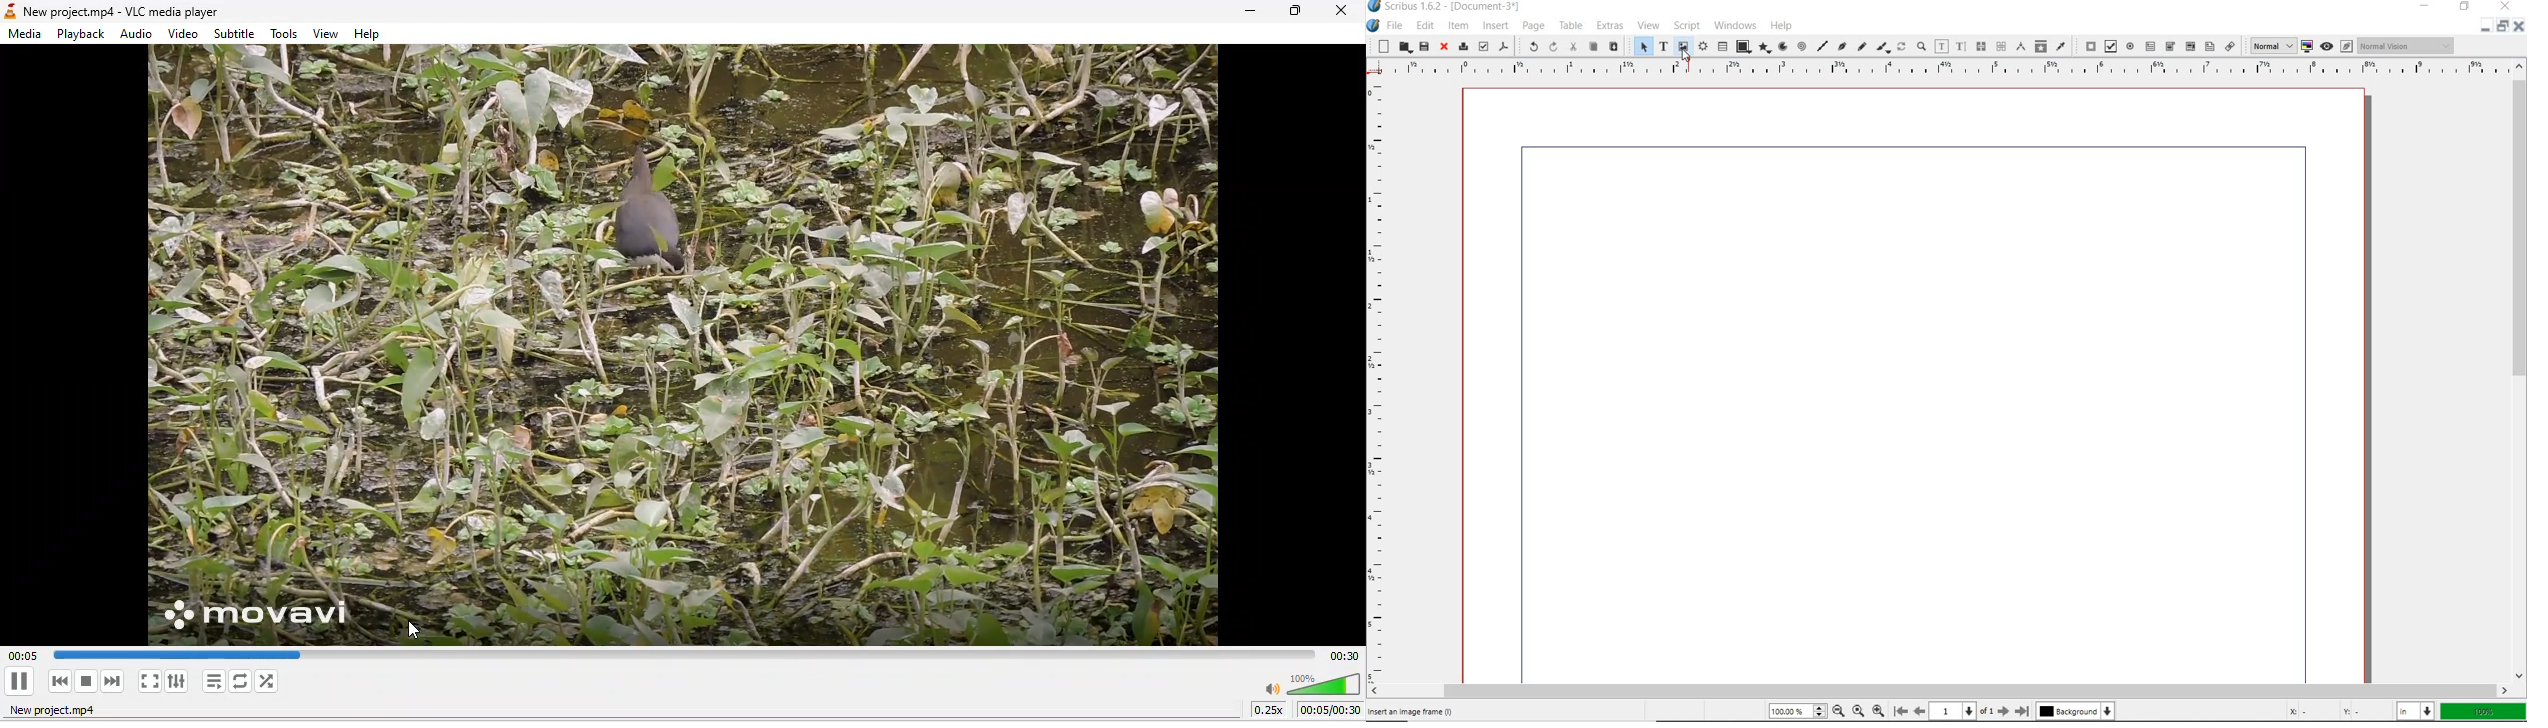  I want to click on EXTRAS, so click(1609, 26).